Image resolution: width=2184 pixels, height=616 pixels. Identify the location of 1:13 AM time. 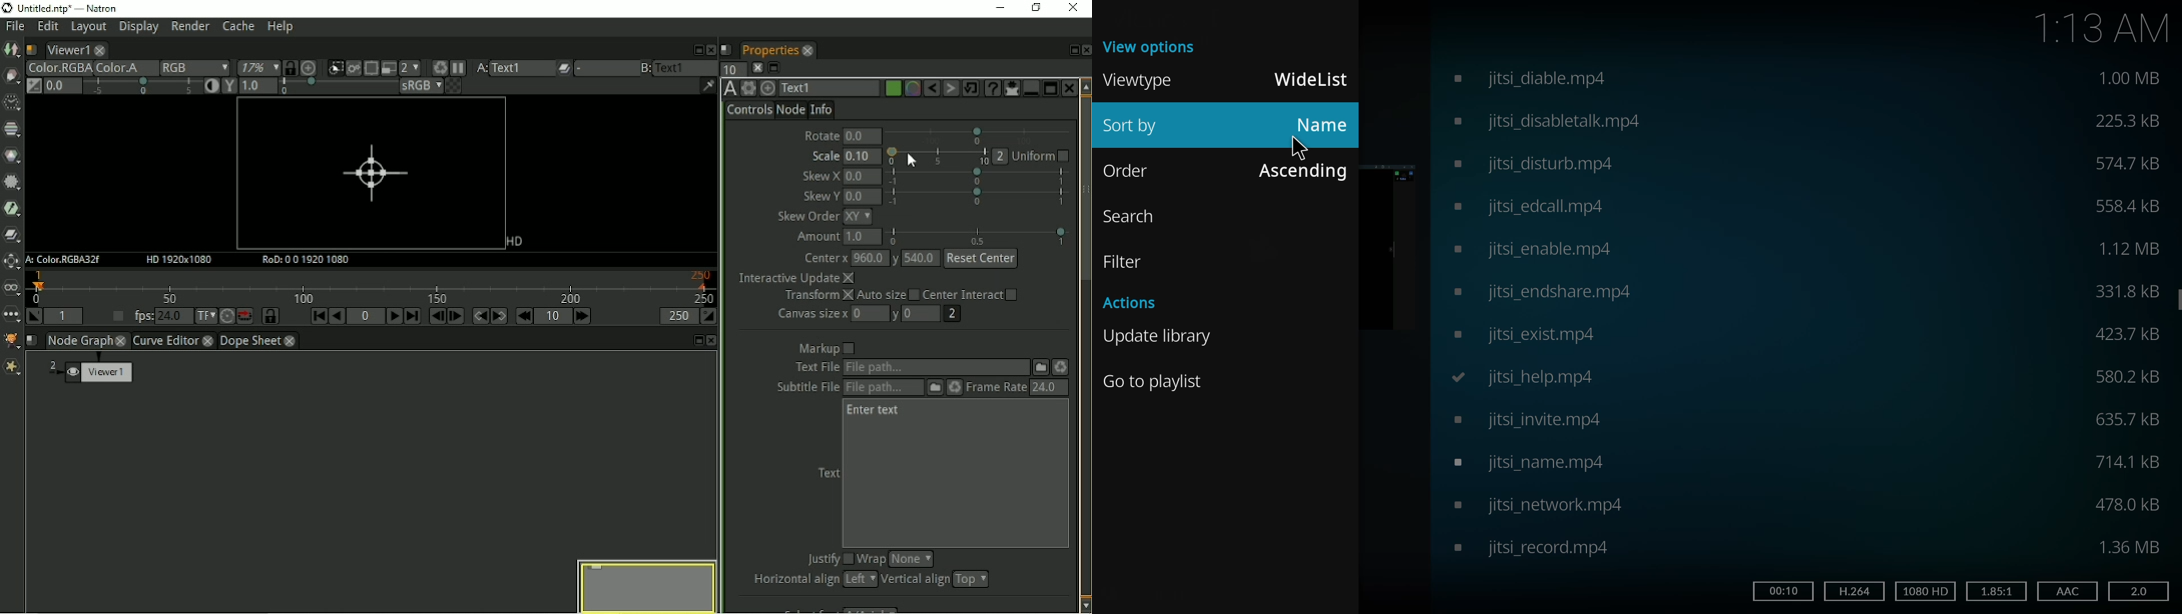
(2104, 30).